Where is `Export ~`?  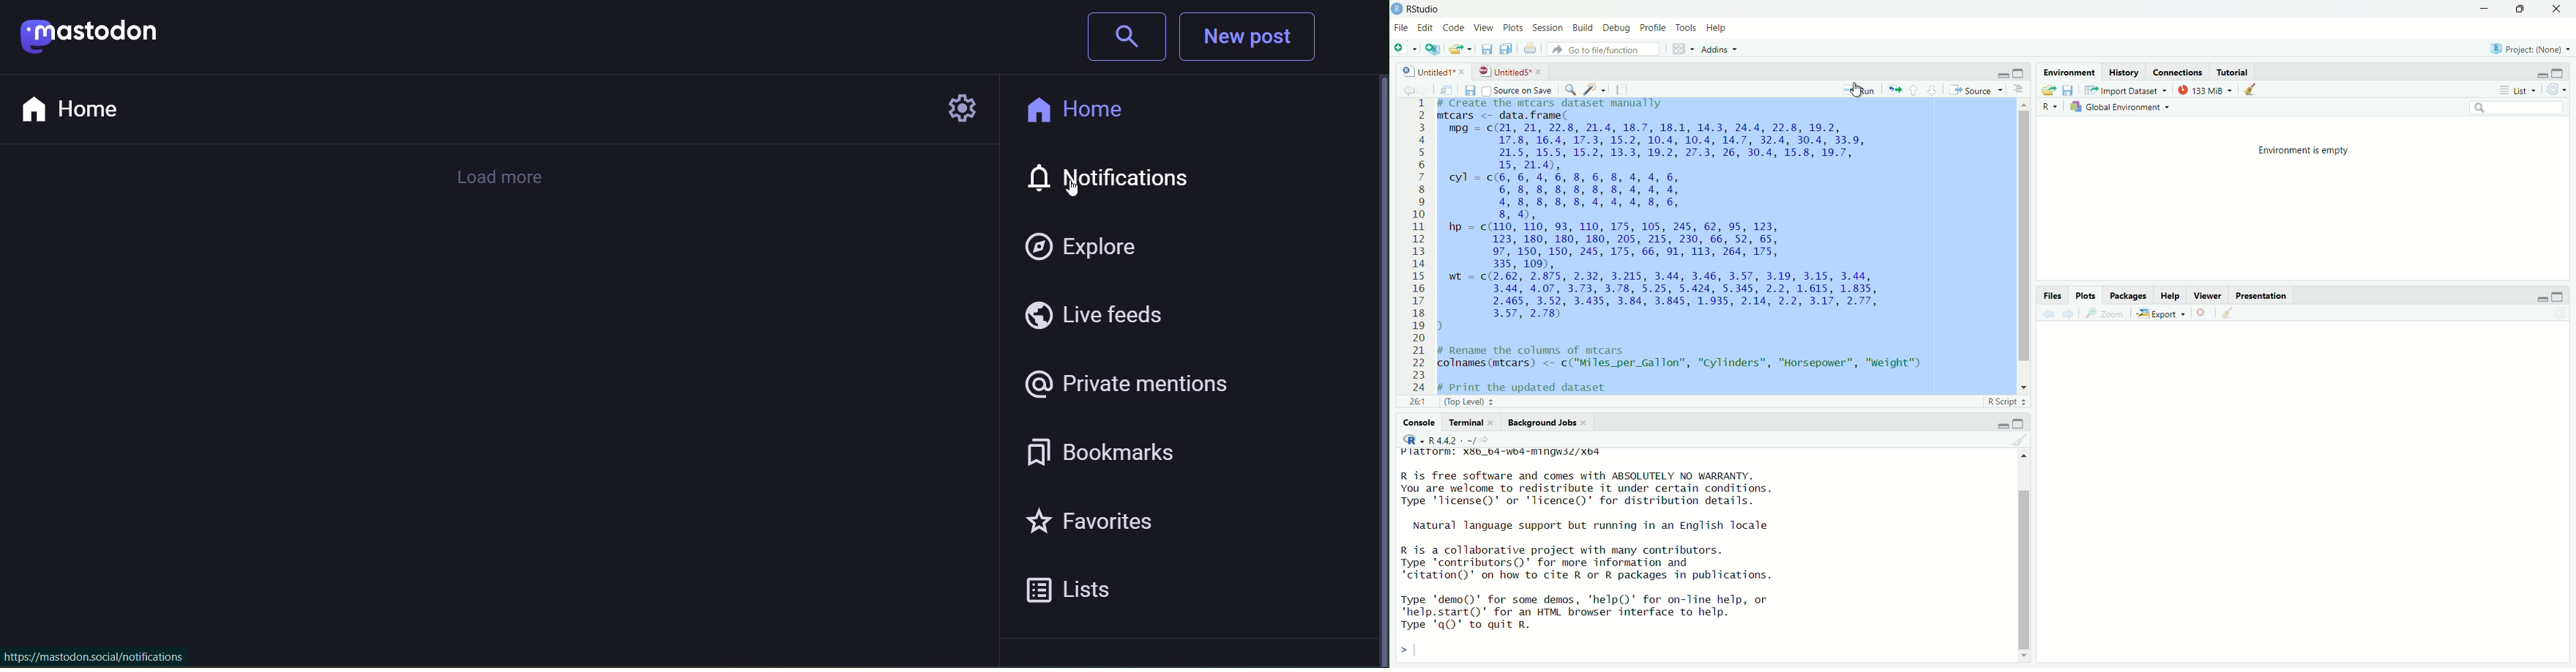 Export ~ is located at coordinates (2161, 314).